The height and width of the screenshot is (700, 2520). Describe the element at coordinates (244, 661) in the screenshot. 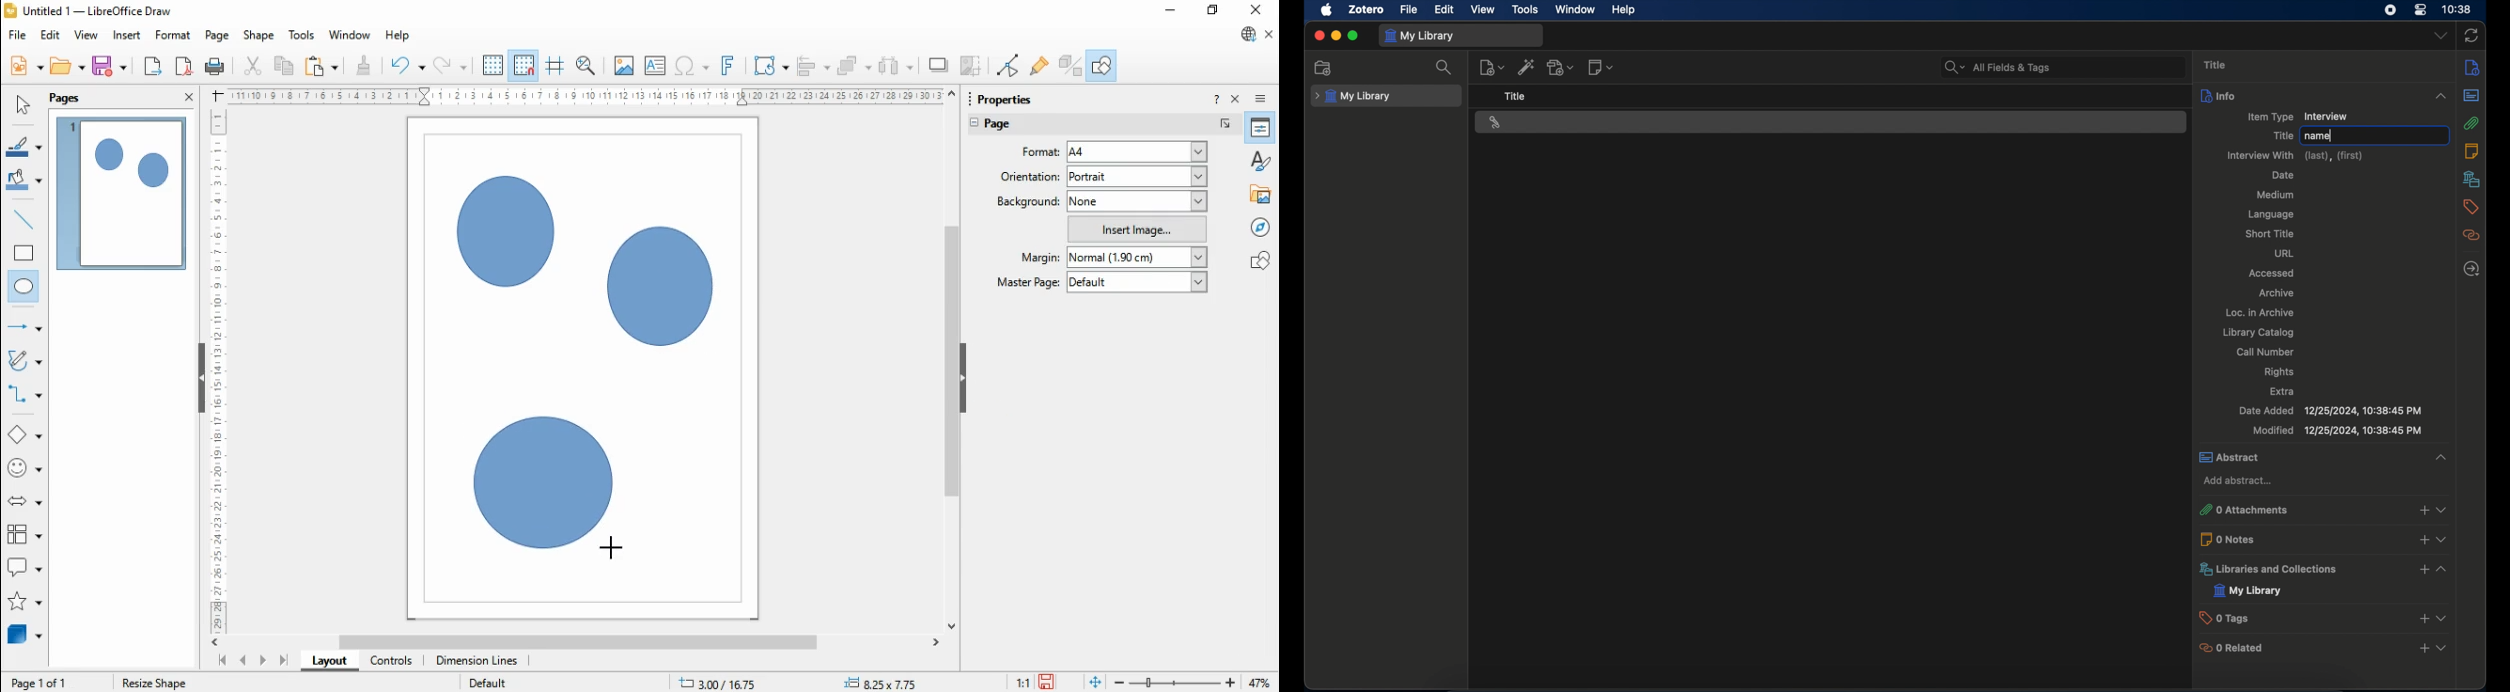

I see `previous page` at that location.